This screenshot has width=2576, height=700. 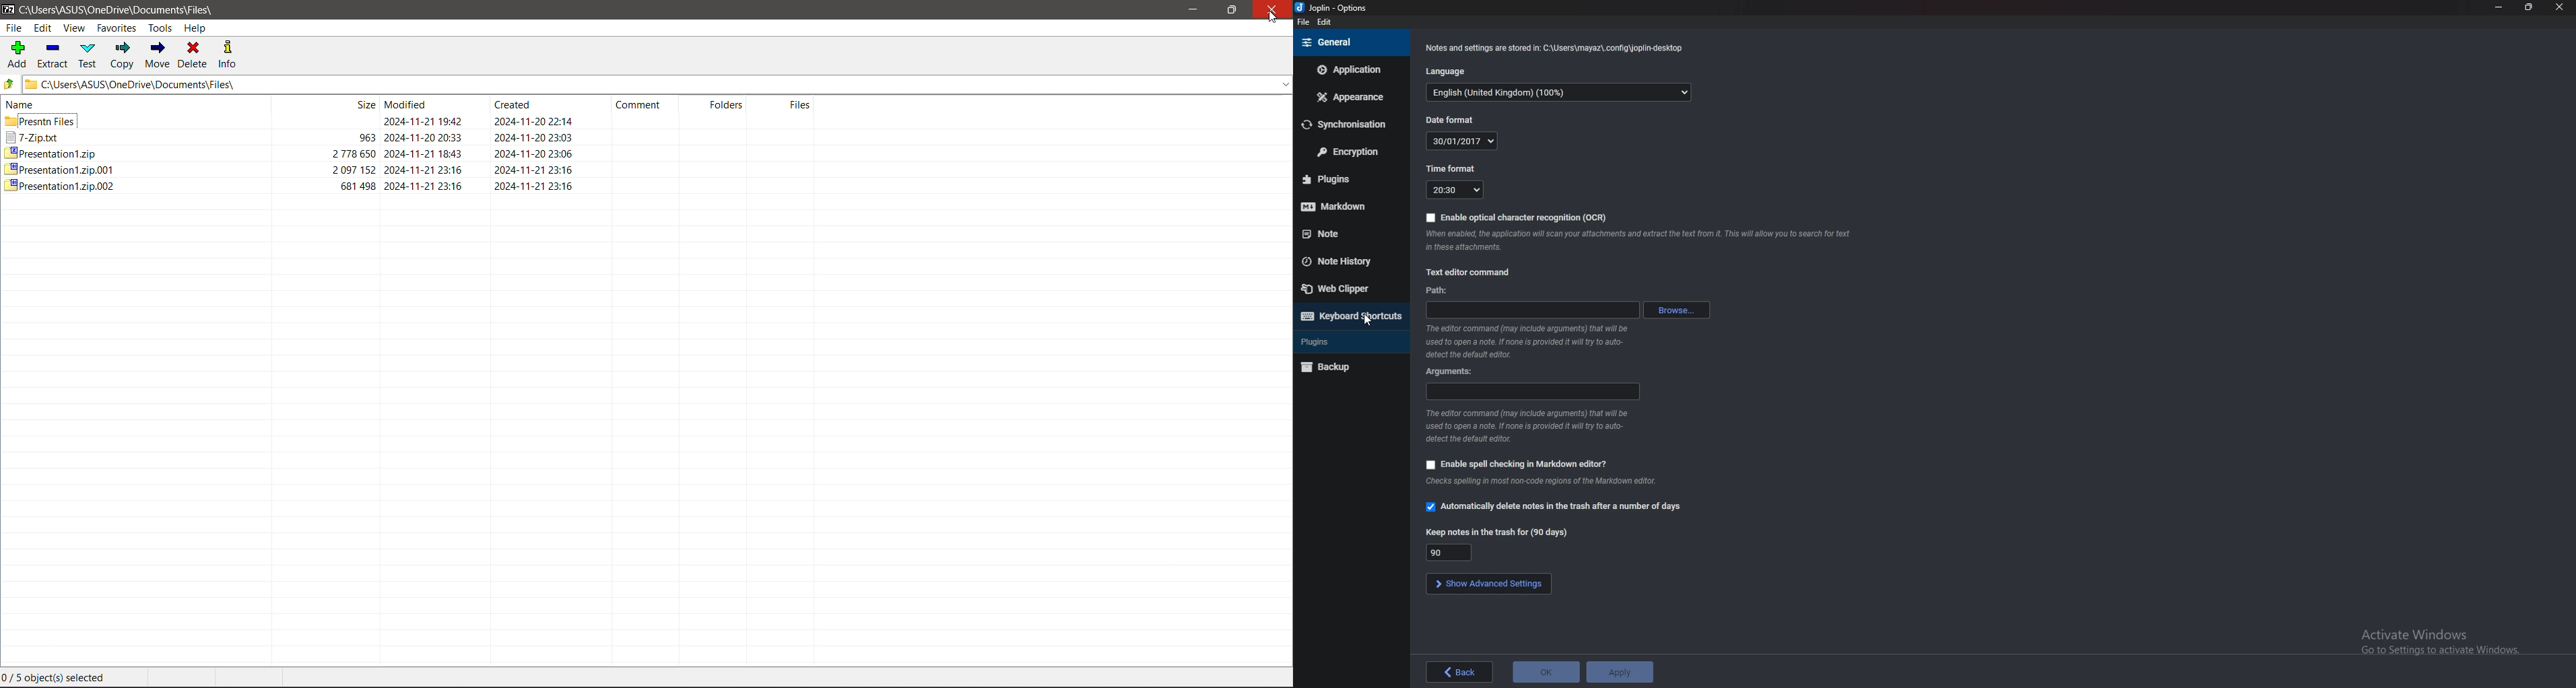 I want to click on Info, so click(x=1553, y=49).